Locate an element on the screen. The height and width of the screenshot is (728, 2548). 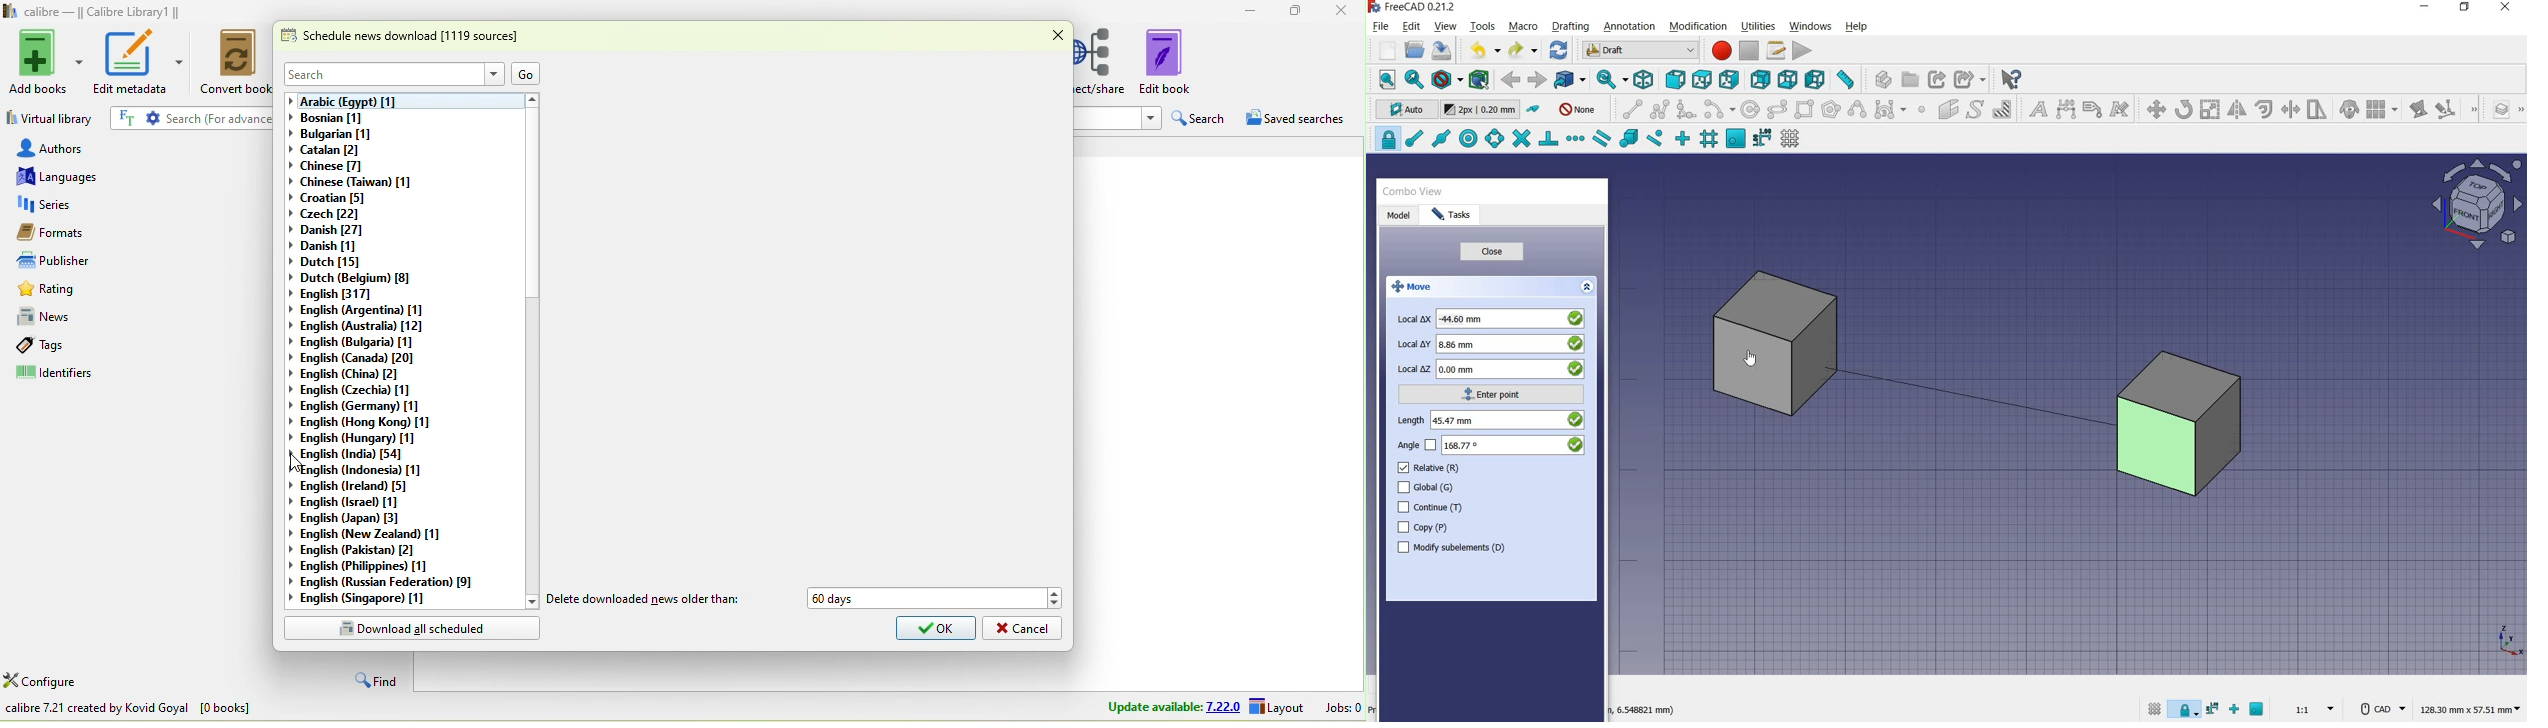
file is located at coordinates (1382, 26).